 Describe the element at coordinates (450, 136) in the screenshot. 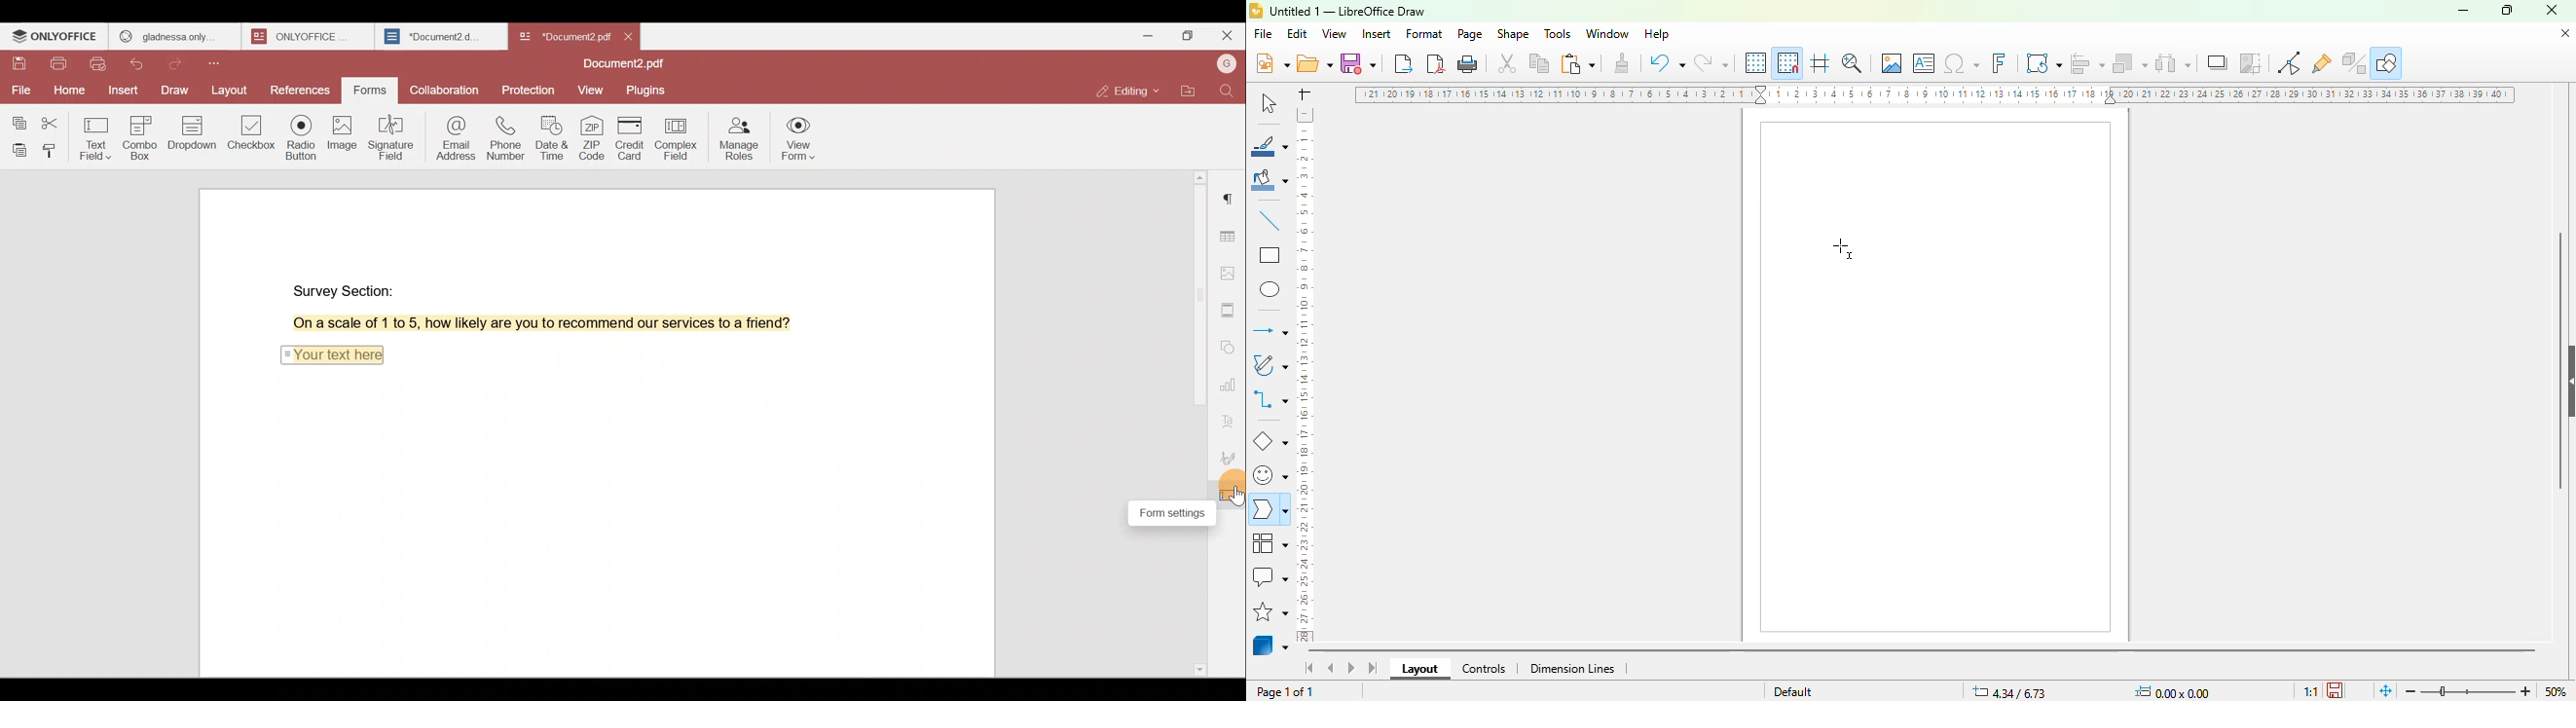

I see `Email address` at that location.